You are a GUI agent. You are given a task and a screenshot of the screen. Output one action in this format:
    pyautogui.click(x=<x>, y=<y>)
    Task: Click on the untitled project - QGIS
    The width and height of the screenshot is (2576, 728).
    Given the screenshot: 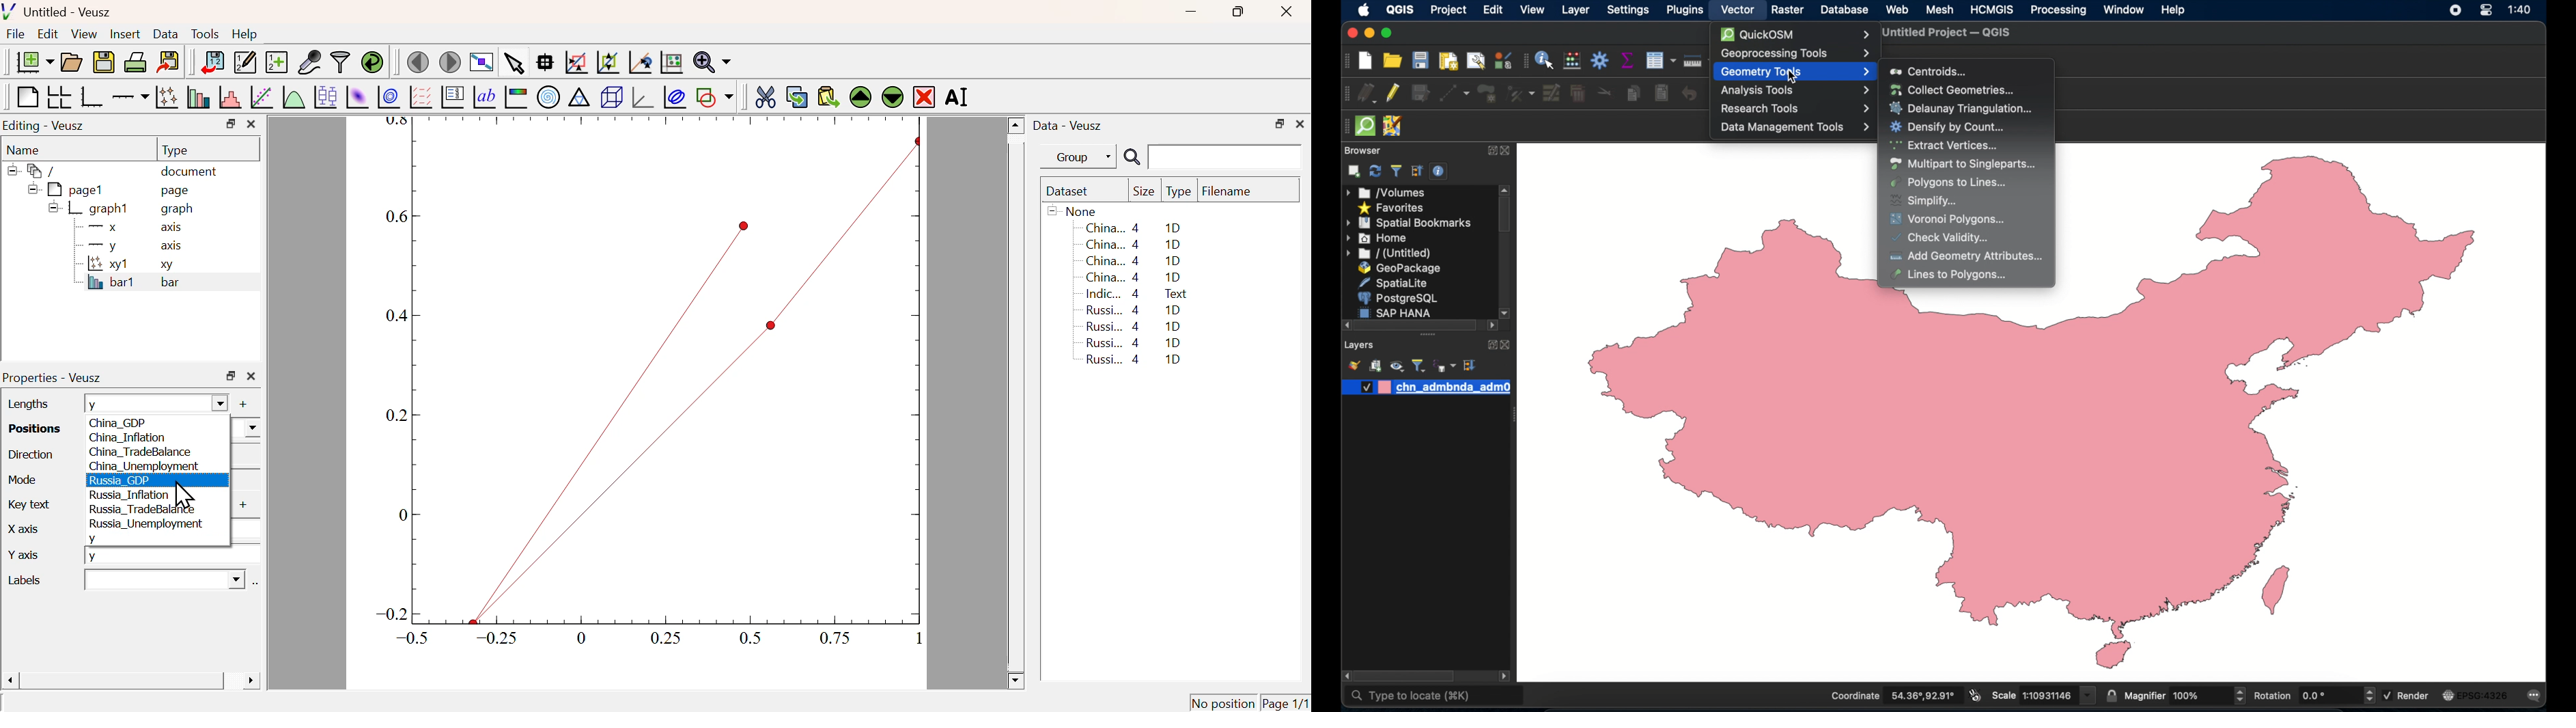 What is the action you would take?
    pyautogui.click(x=1947, y=34)
    